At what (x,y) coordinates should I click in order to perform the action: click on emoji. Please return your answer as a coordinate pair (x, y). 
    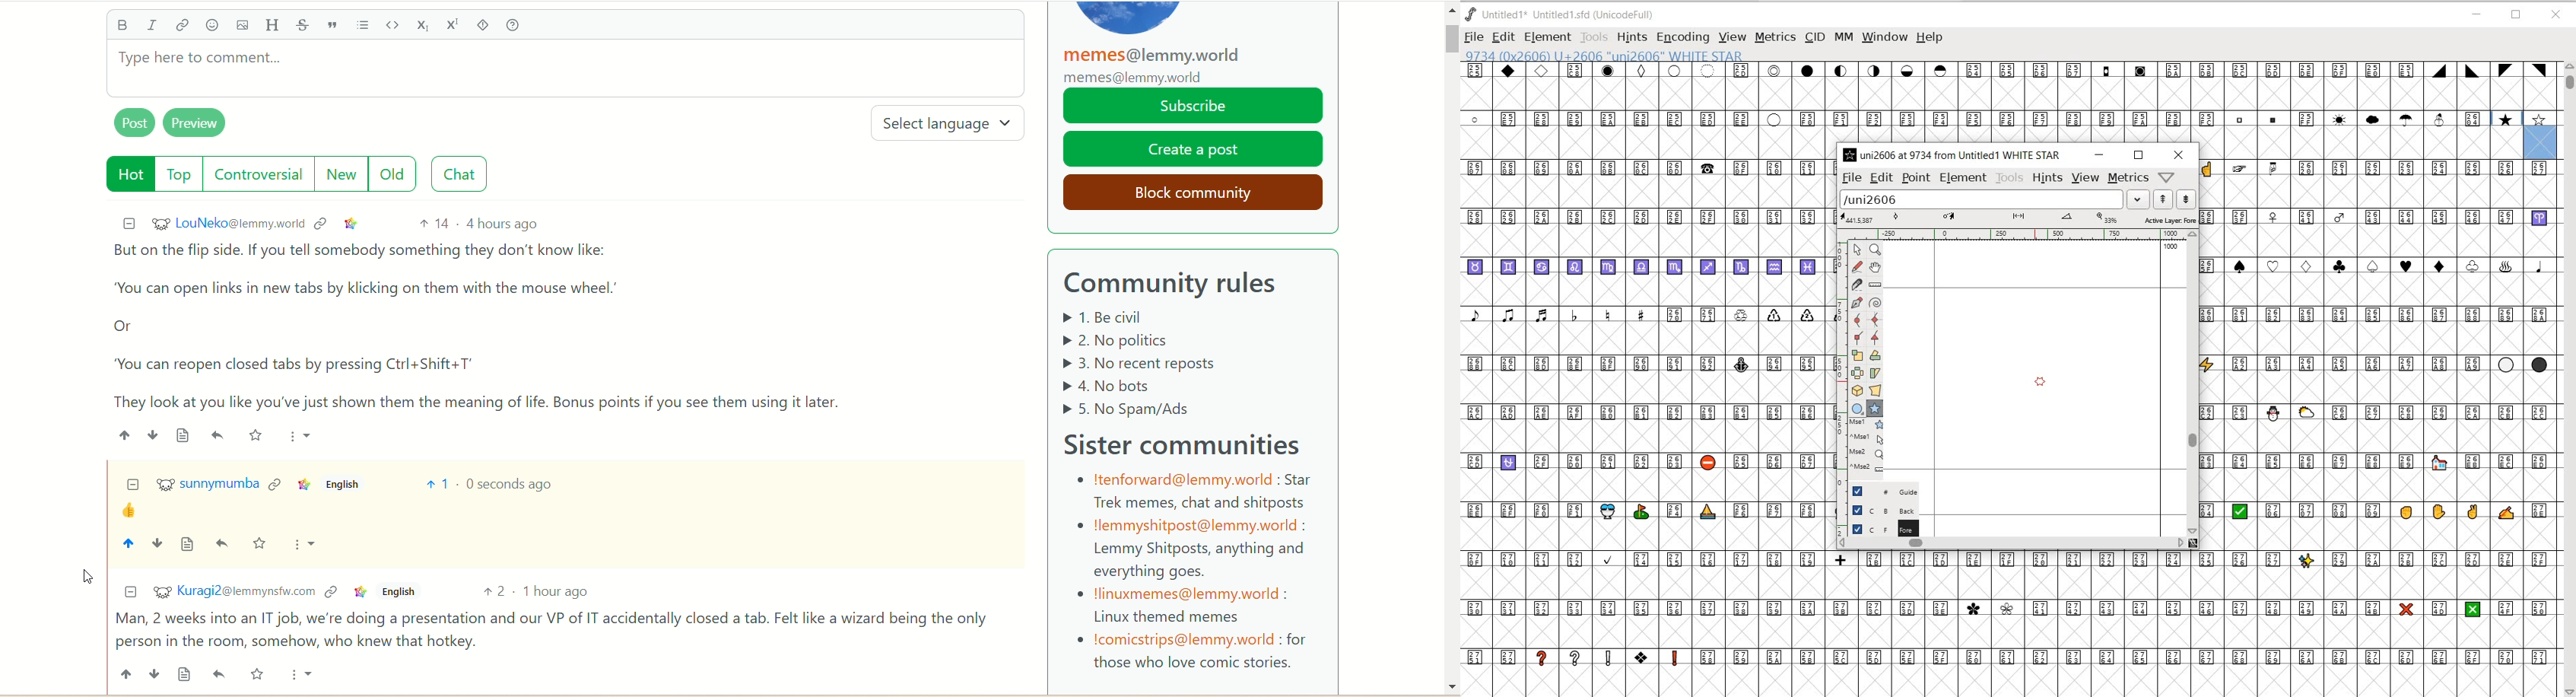
    Looking at the image, I should click on (216, 438).